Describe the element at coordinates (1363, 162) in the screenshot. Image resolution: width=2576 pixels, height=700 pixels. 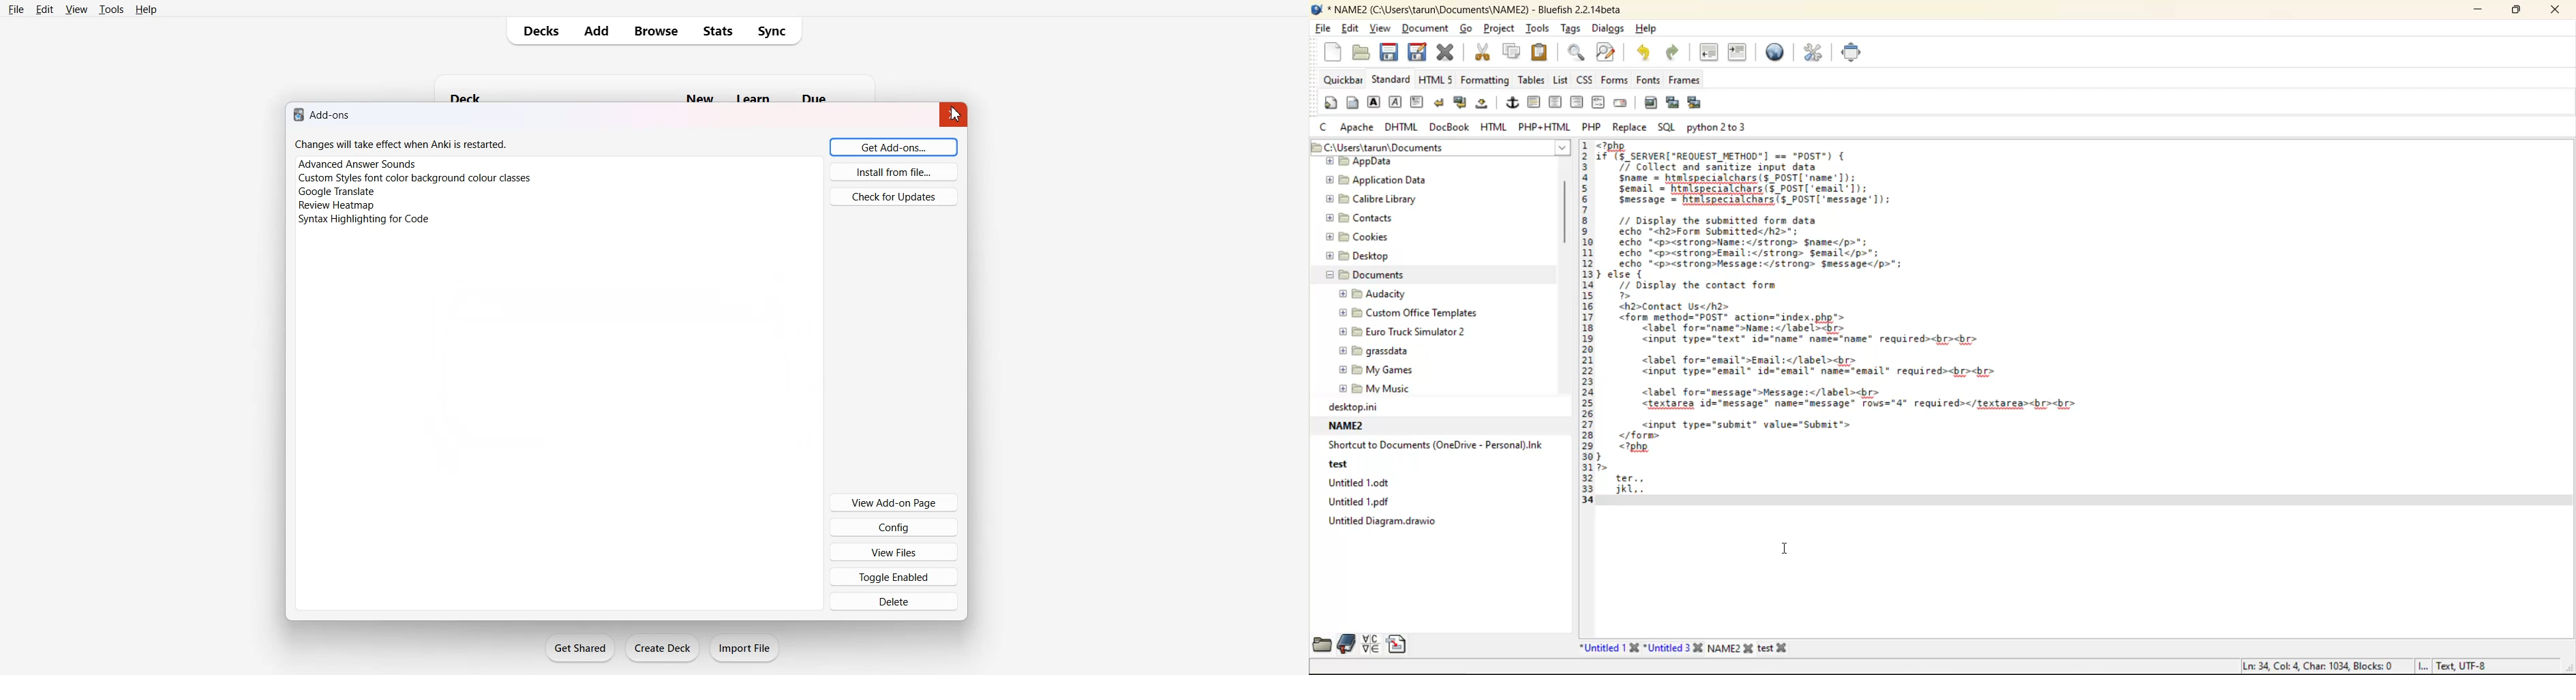
I see `AppData` at that location.